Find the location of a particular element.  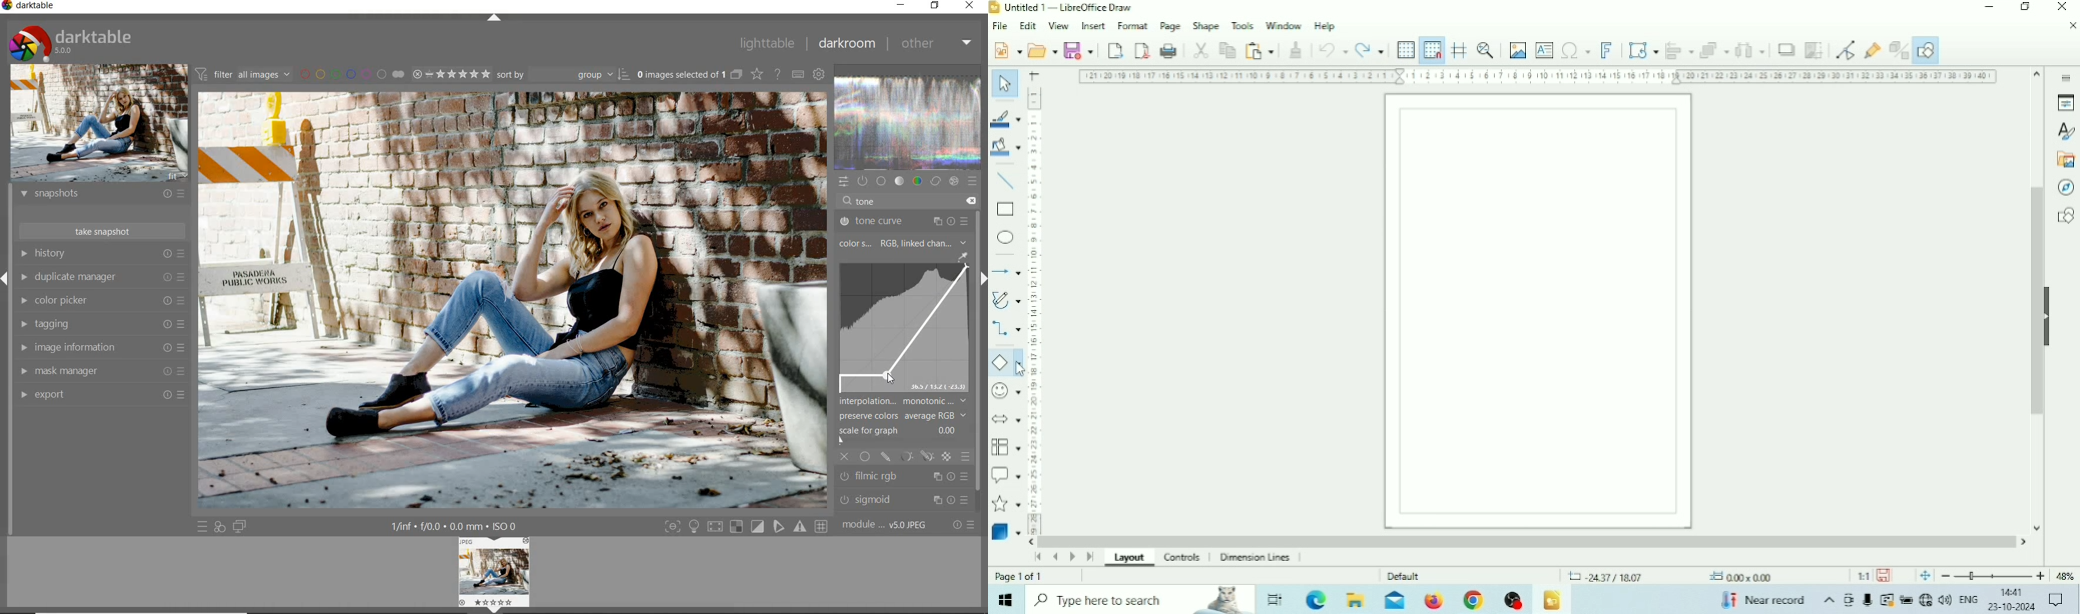

image preview is located at coordinates (494, 575).